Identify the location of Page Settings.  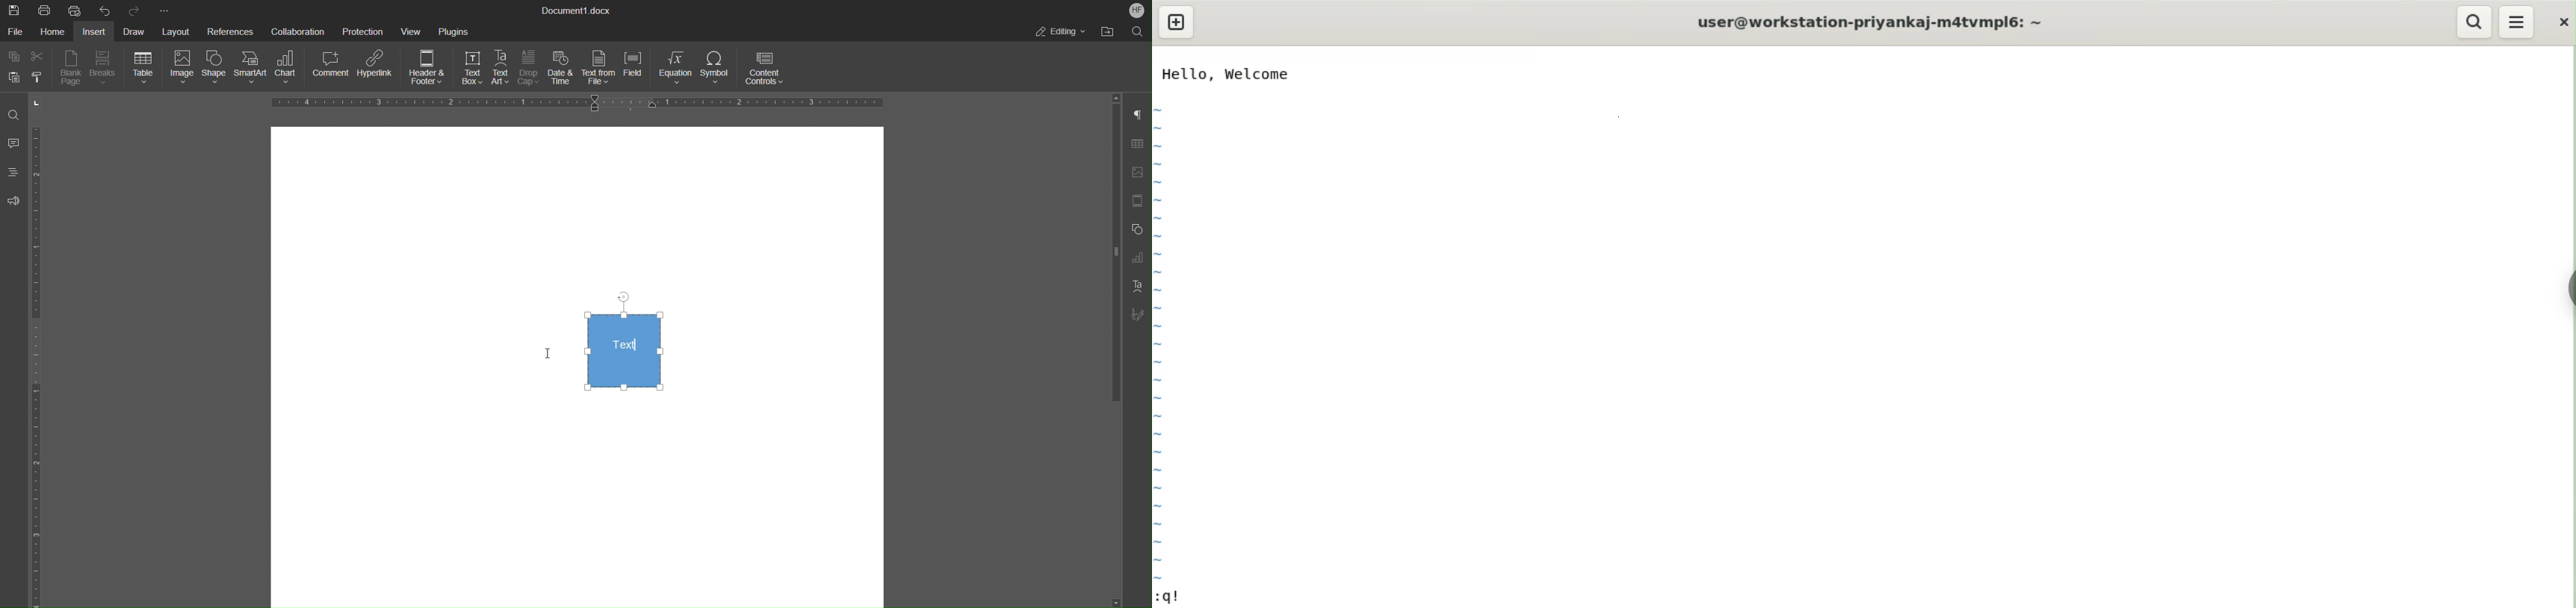
(1141, 201).